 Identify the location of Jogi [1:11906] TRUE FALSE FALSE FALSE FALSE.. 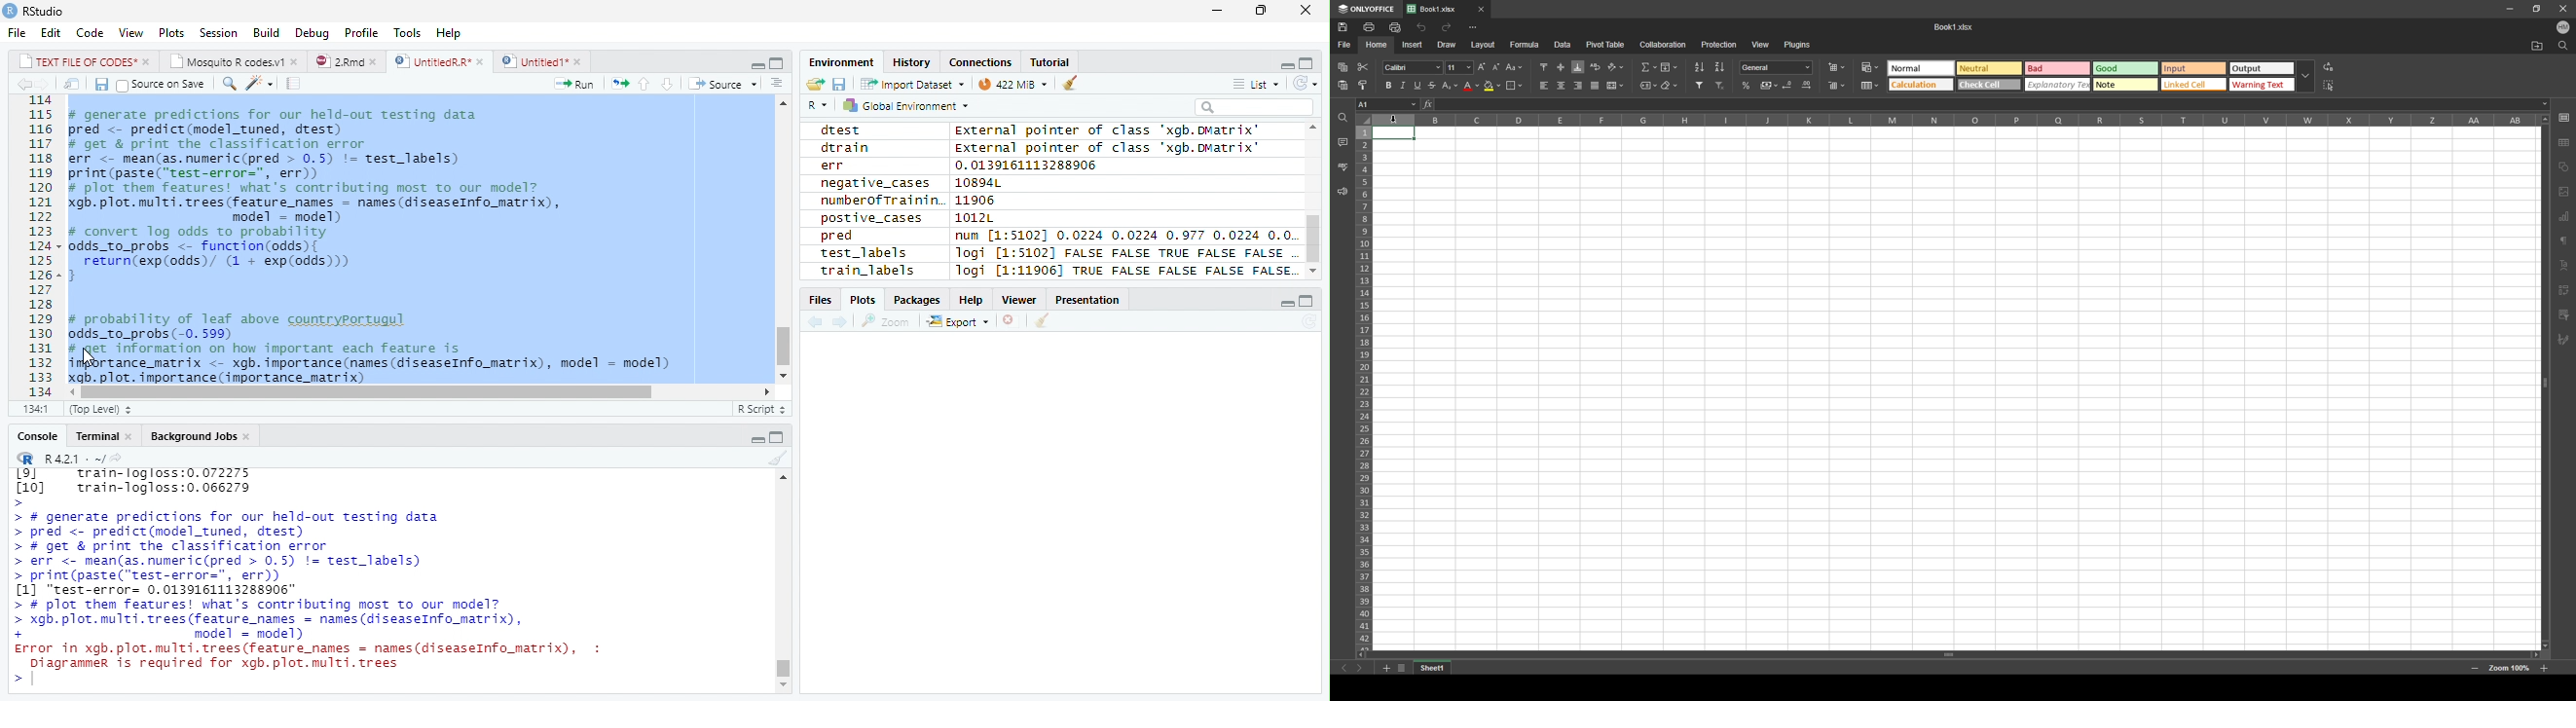
(1124, 271).